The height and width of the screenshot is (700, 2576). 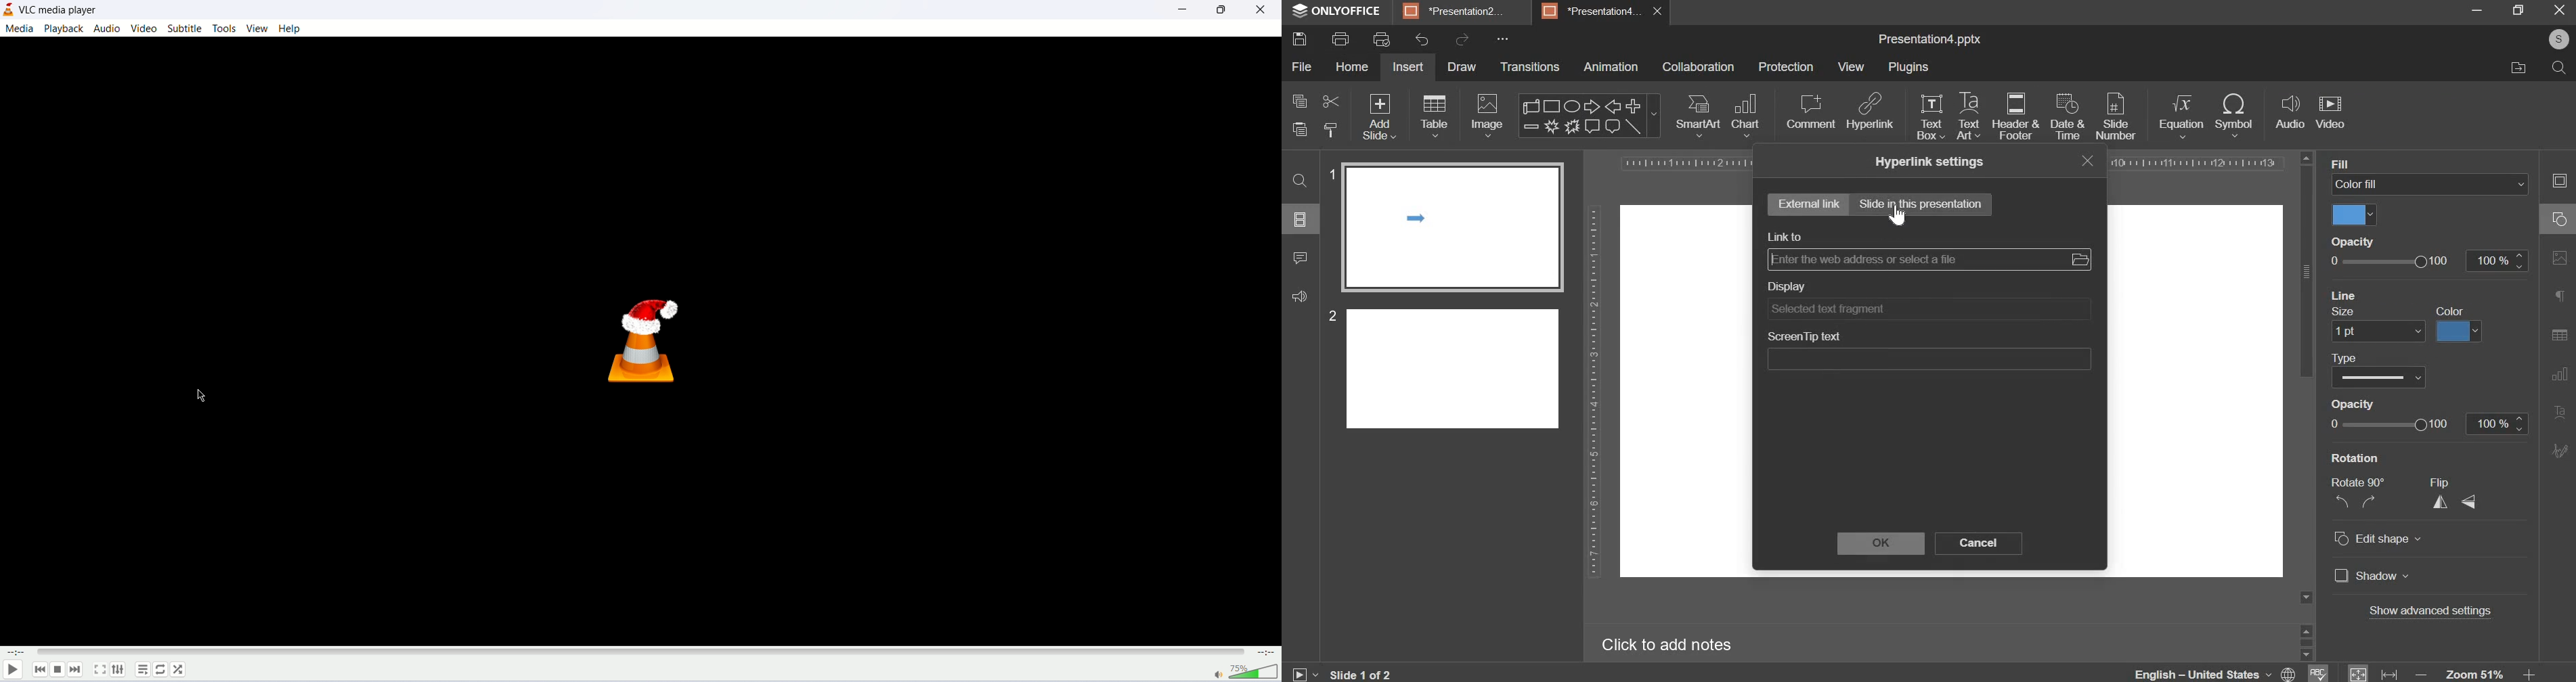 I want to click on volume bar, so click(x=1257, y=672).